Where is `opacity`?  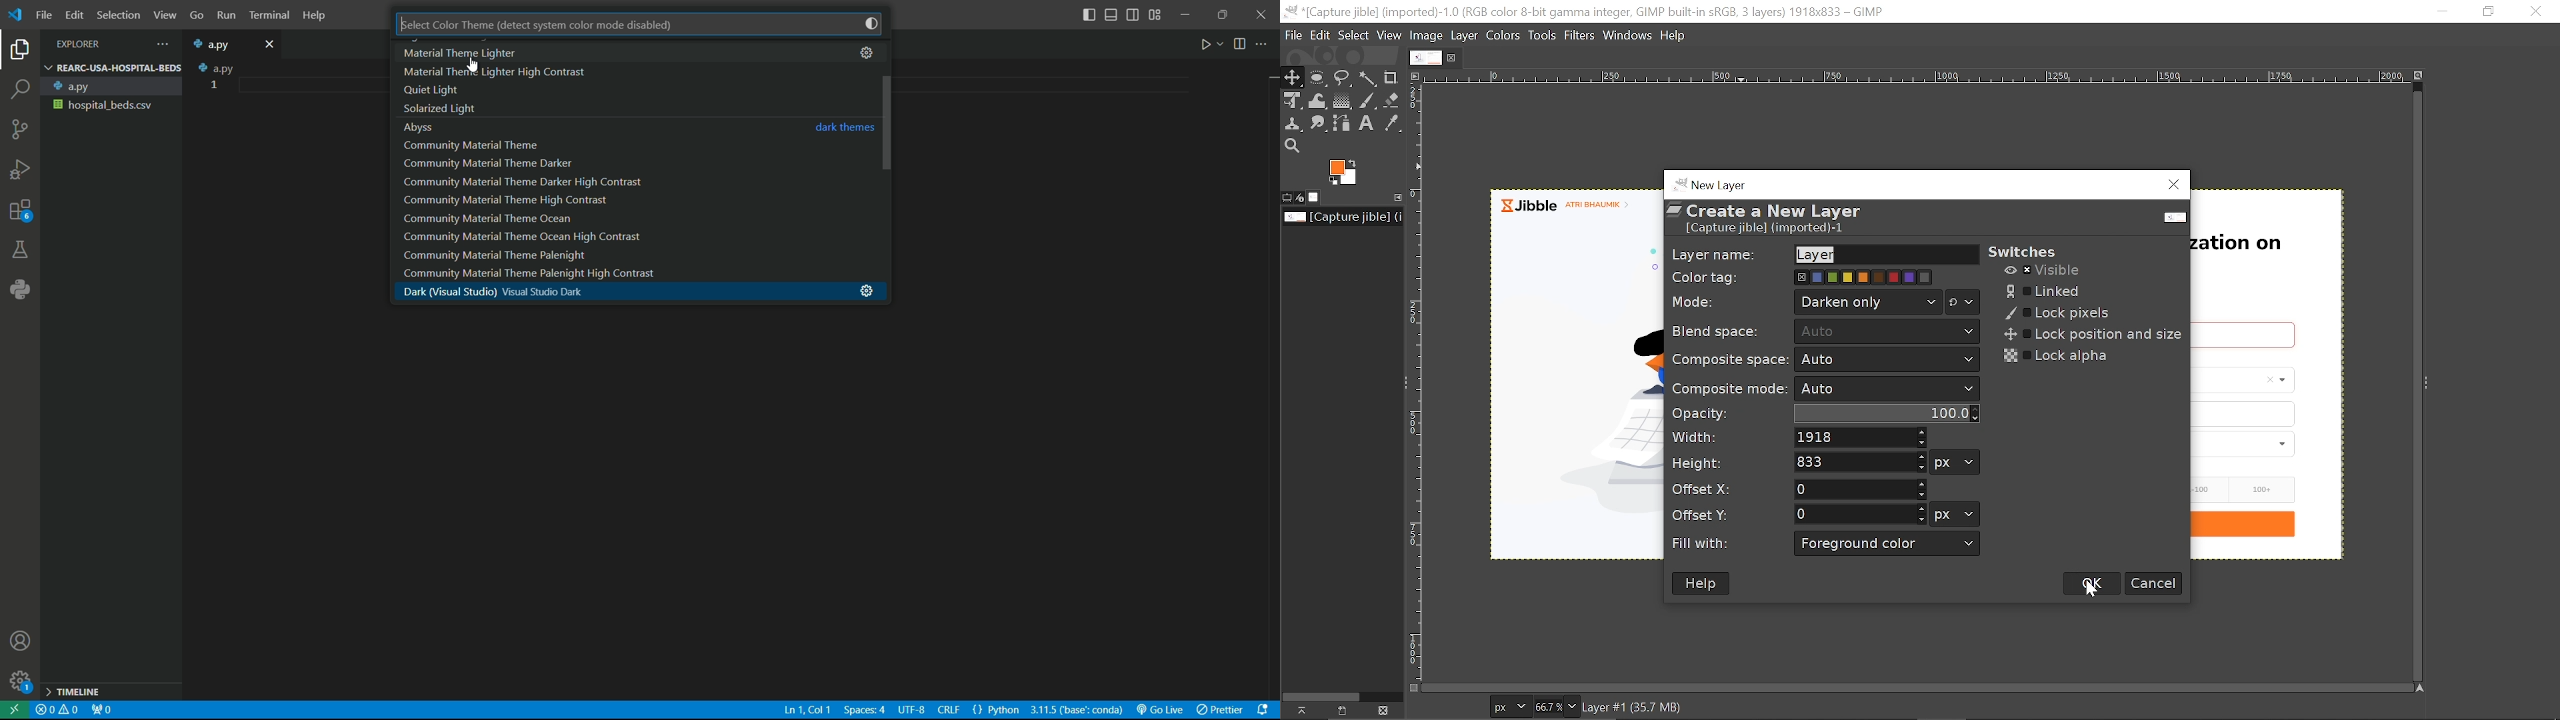
opacity is located at coordinates (1709, 415).